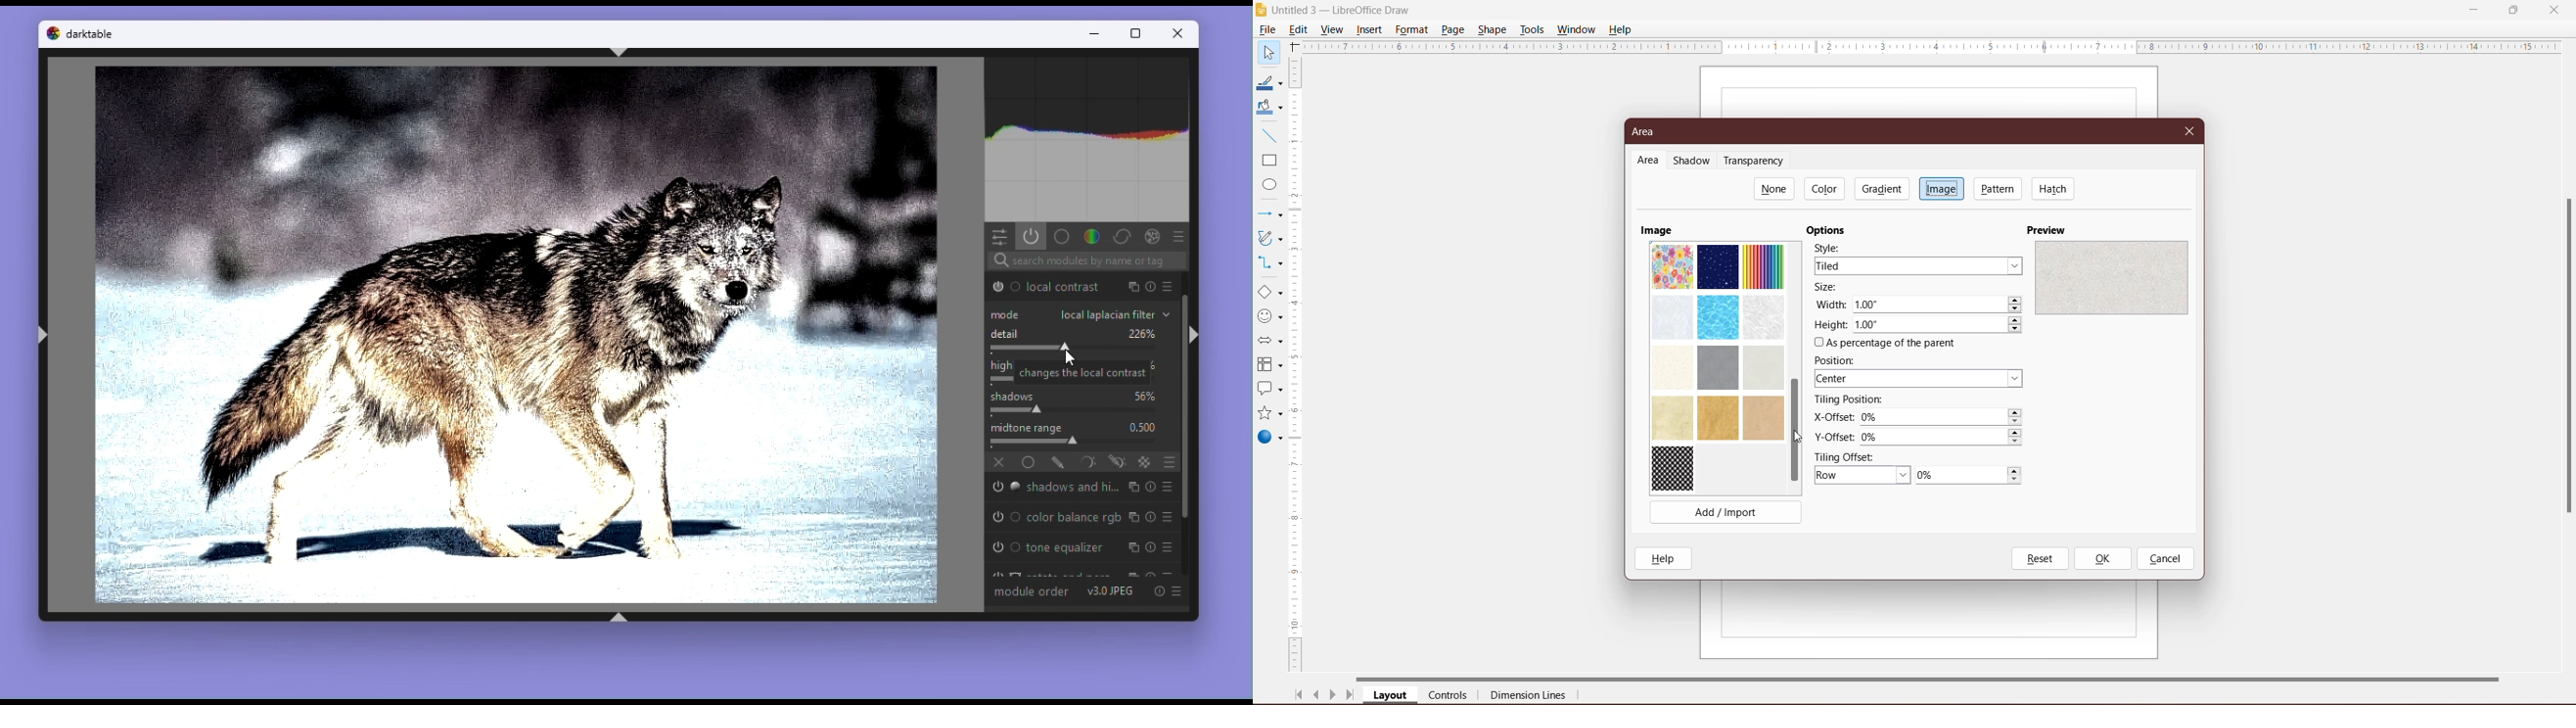 Image resolution: width=2576 pixels, height=728 pixels. What do you see at coordinates (1370, 30) in the screenshot?
I see `Insert` at bounding box center [1370, 30].